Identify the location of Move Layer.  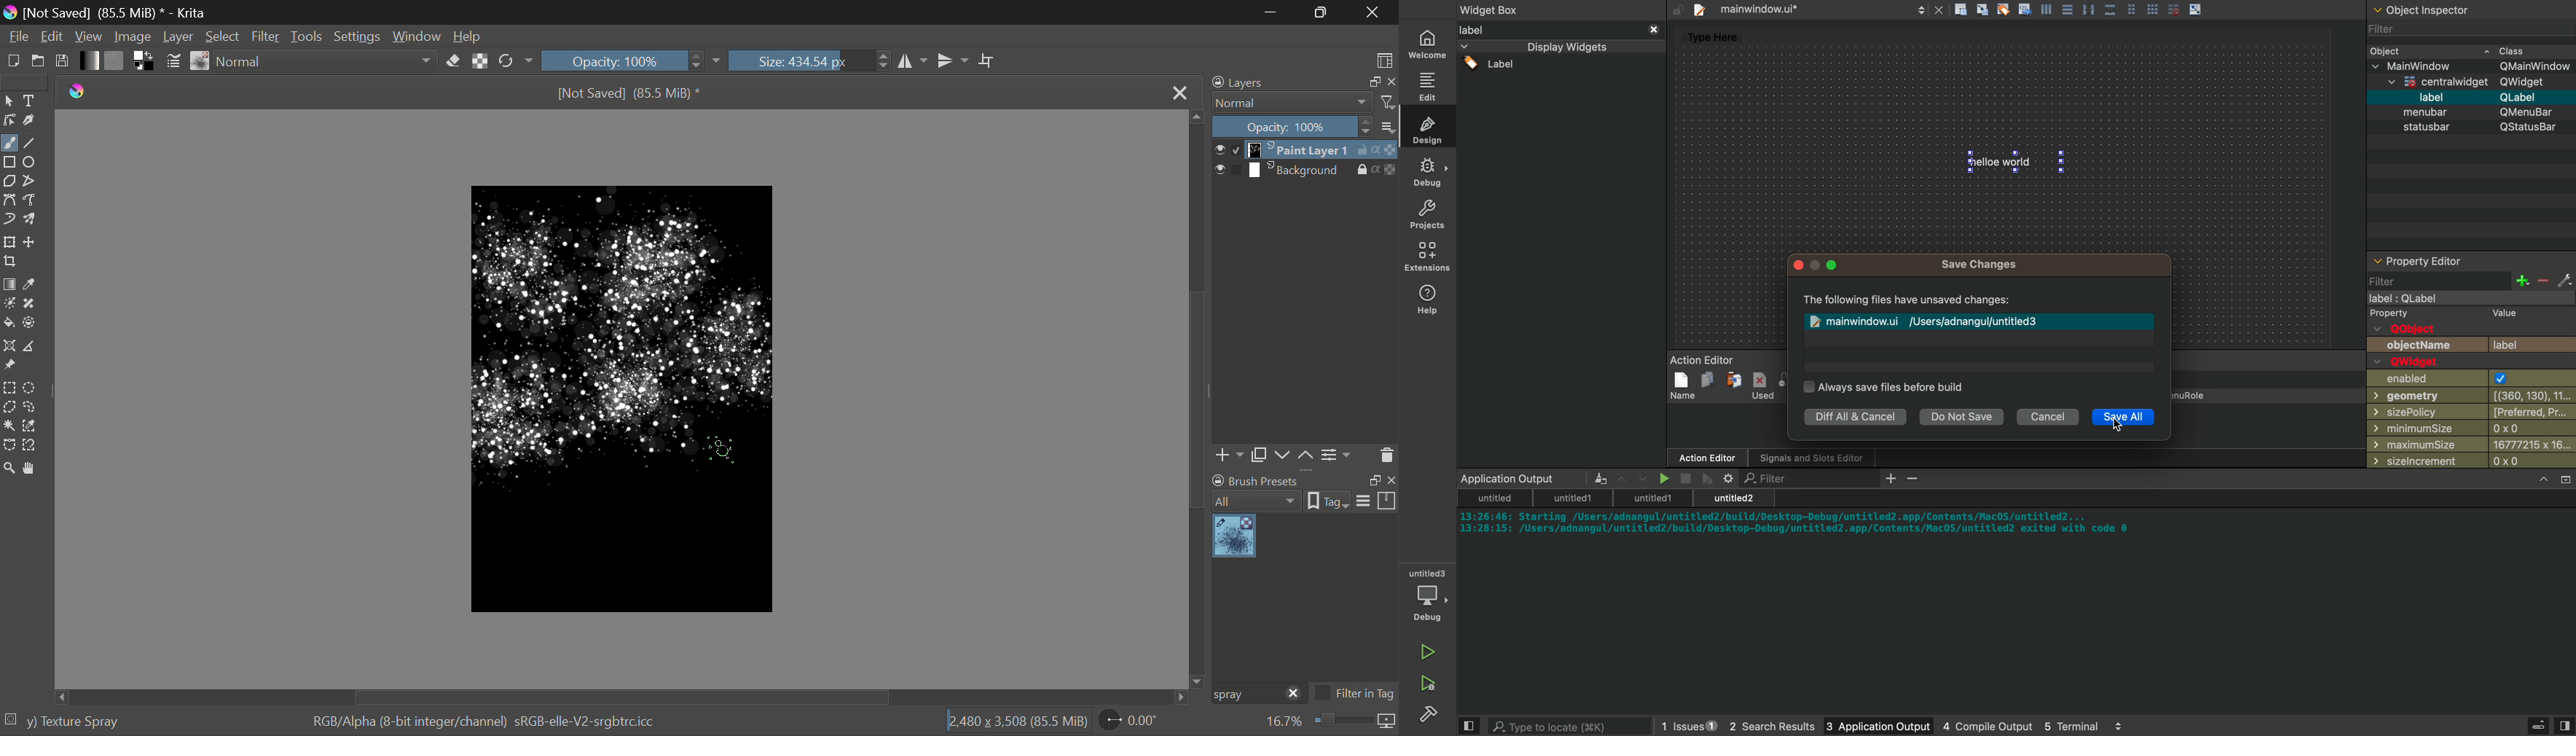
(30, 241).